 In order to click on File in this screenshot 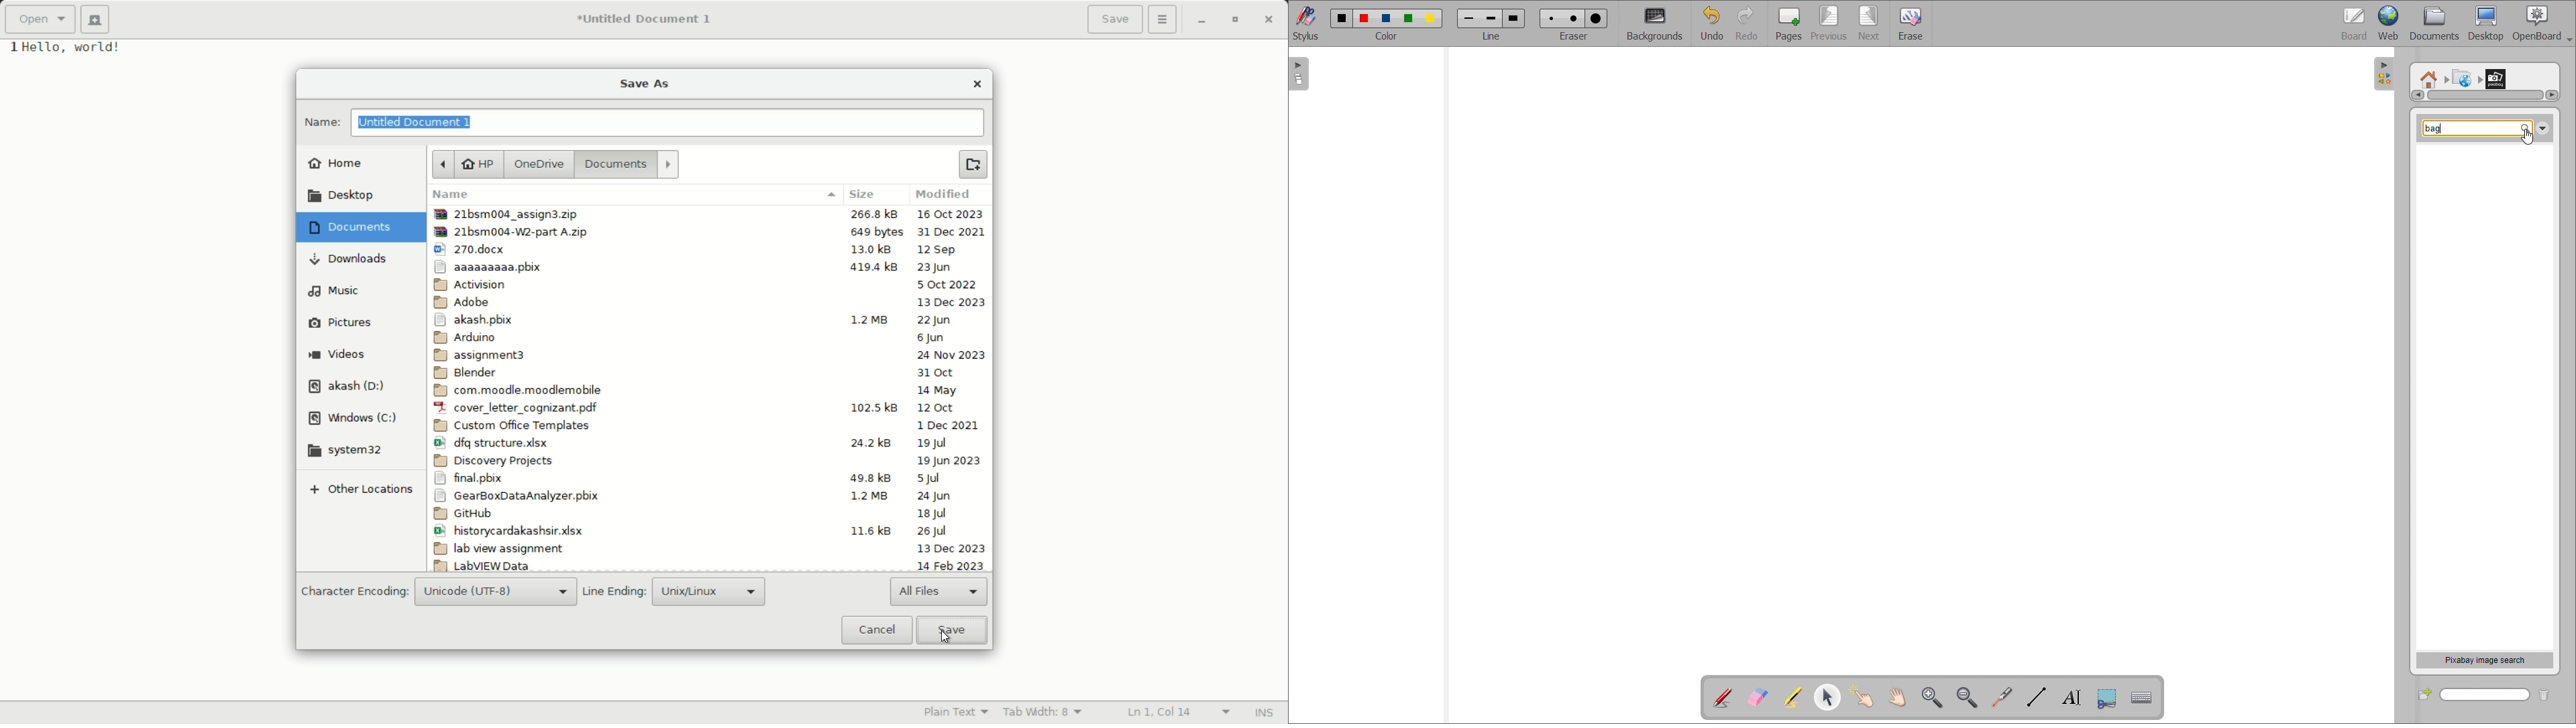, I will do `click(708, 319)`.